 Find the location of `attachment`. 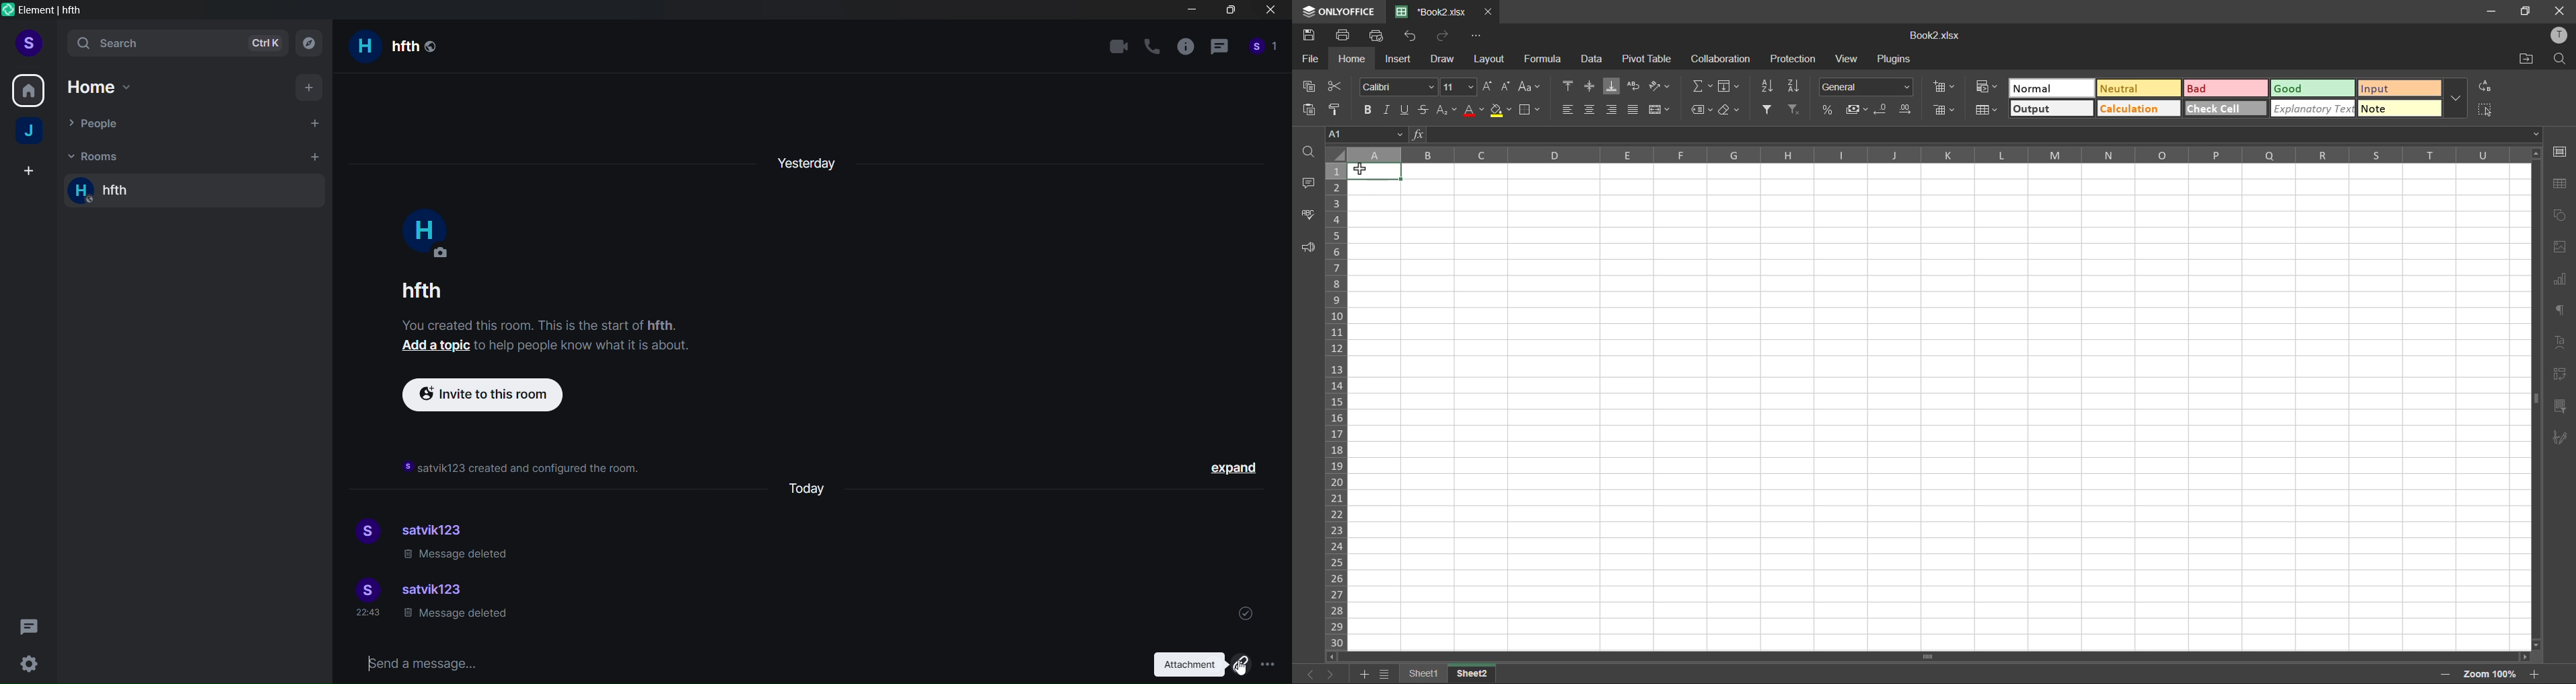

attachment is located at coordinates (1196, 664).